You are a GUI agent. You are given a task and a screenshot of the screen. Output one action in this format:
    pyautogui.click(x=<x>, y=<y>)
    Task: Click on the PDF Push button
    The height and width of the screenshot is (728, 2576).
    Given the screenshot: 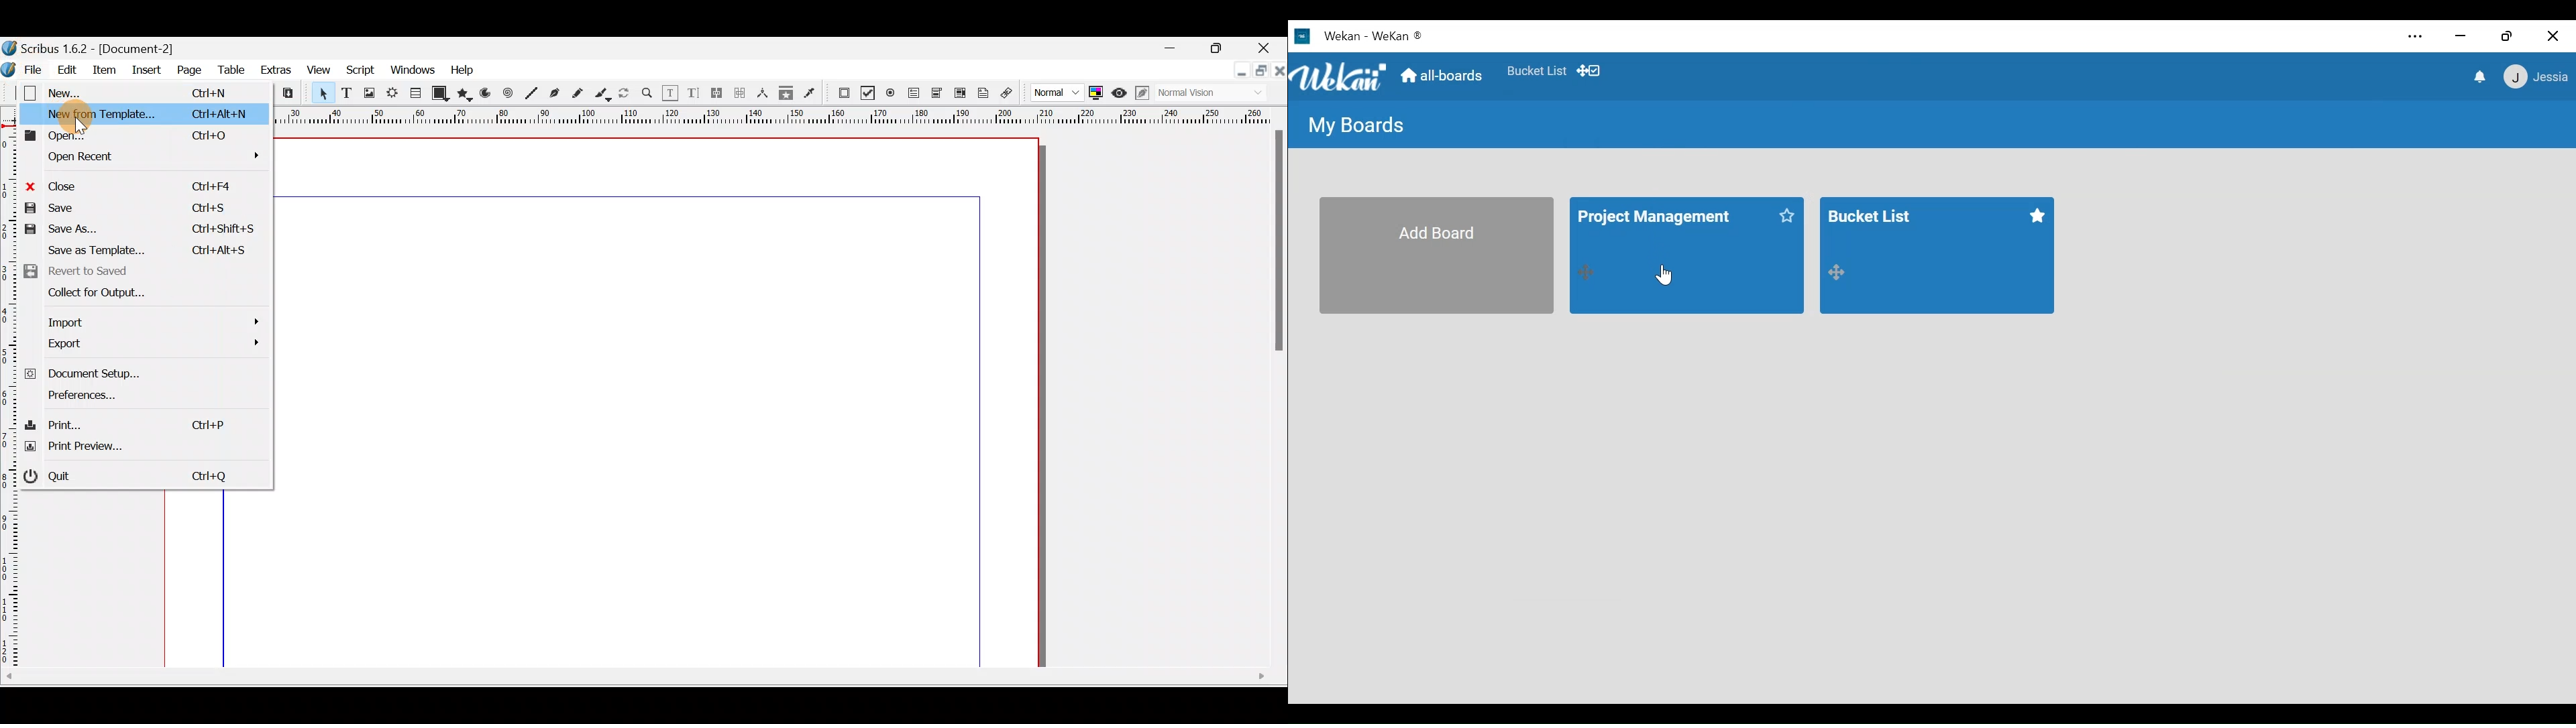 What is the action you would take?
    pyautogui.click(x=843, y=93)
    